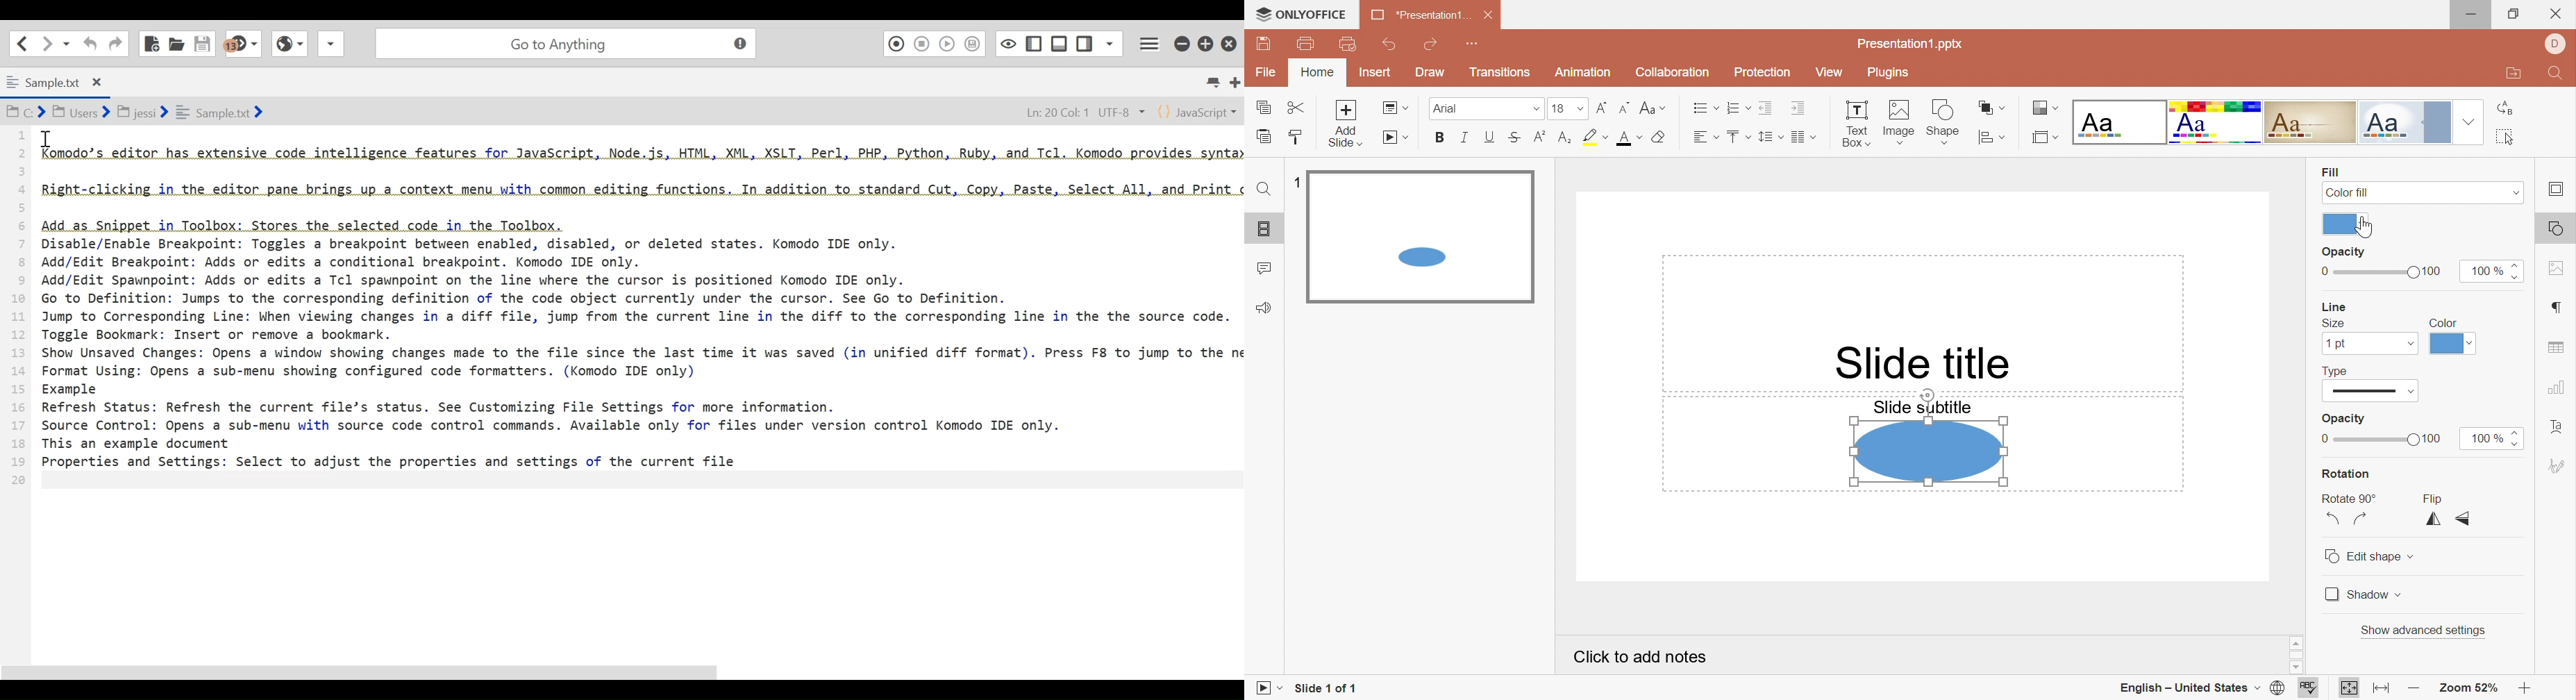 This screenshot has width=2576, height=700. Describe the element at coordinates (2343, 253) in the screenshot. I see `Opacity` at that location.